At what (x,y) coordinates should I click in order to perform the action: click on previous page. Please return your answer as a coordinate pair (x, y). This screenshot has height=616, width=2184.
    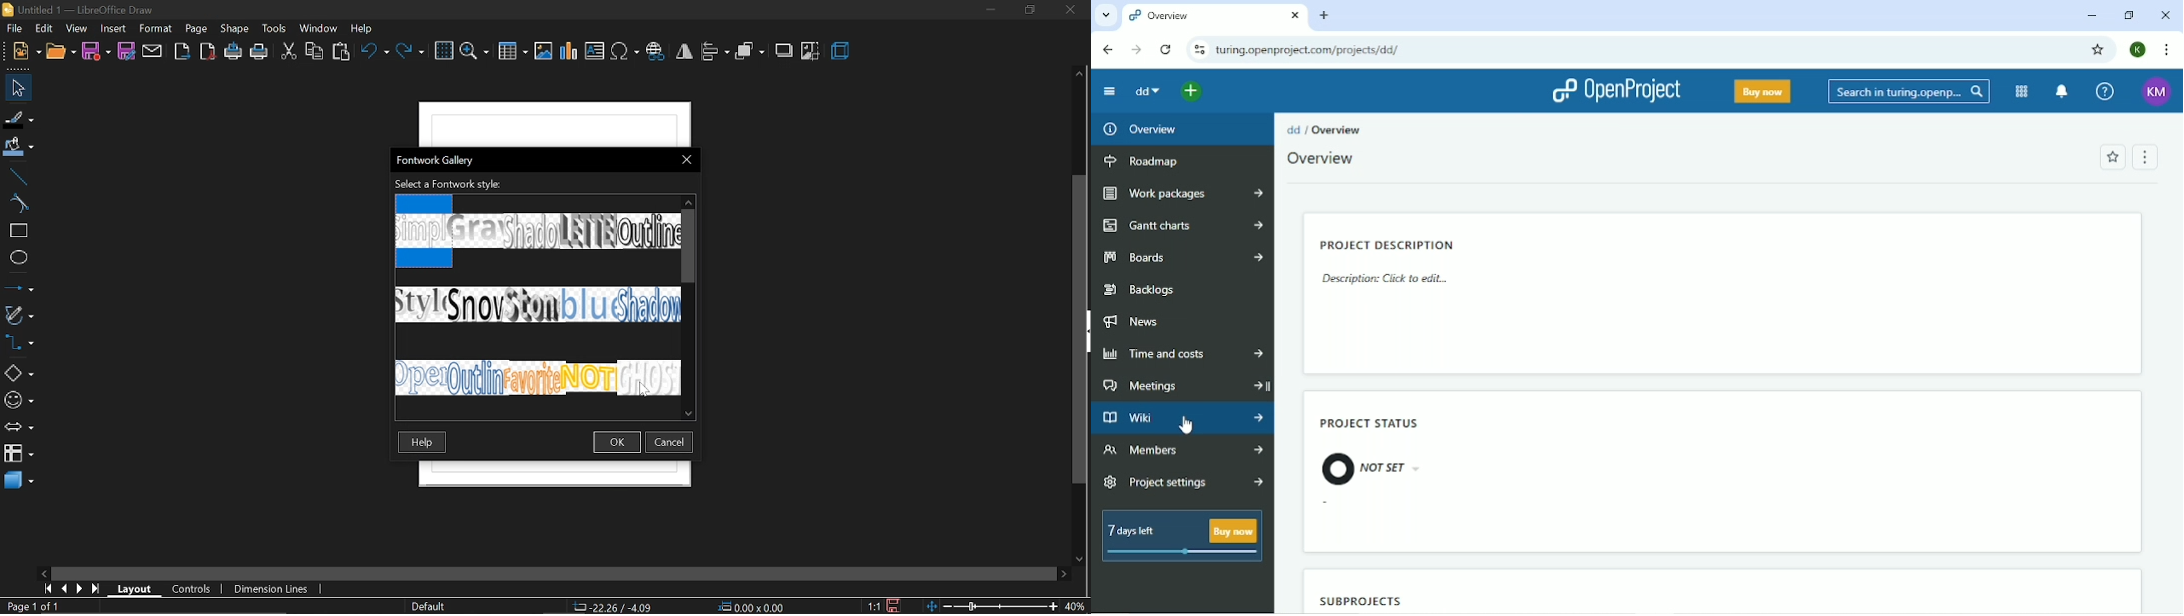
    Looking at the image, I should click on (61, 589).